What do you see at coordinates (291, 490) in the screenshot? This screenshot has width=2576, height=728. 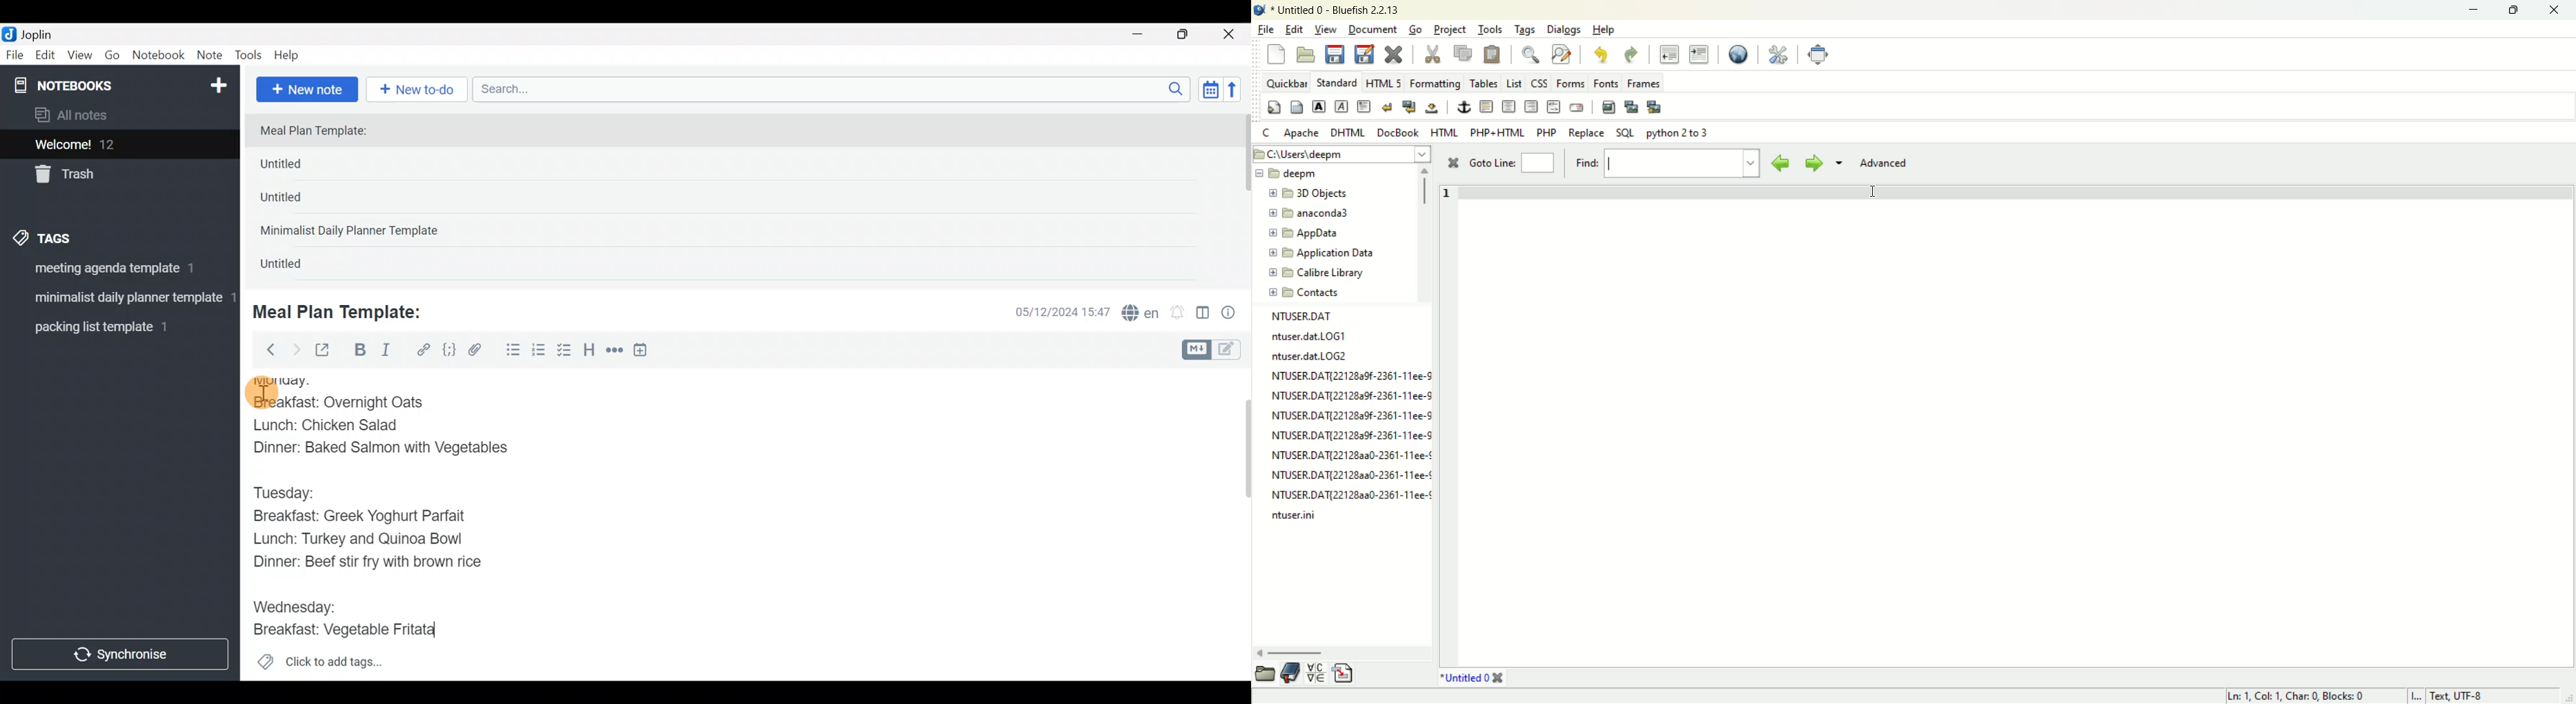 I see `Tuesday:` at bounding box center [291, 490].